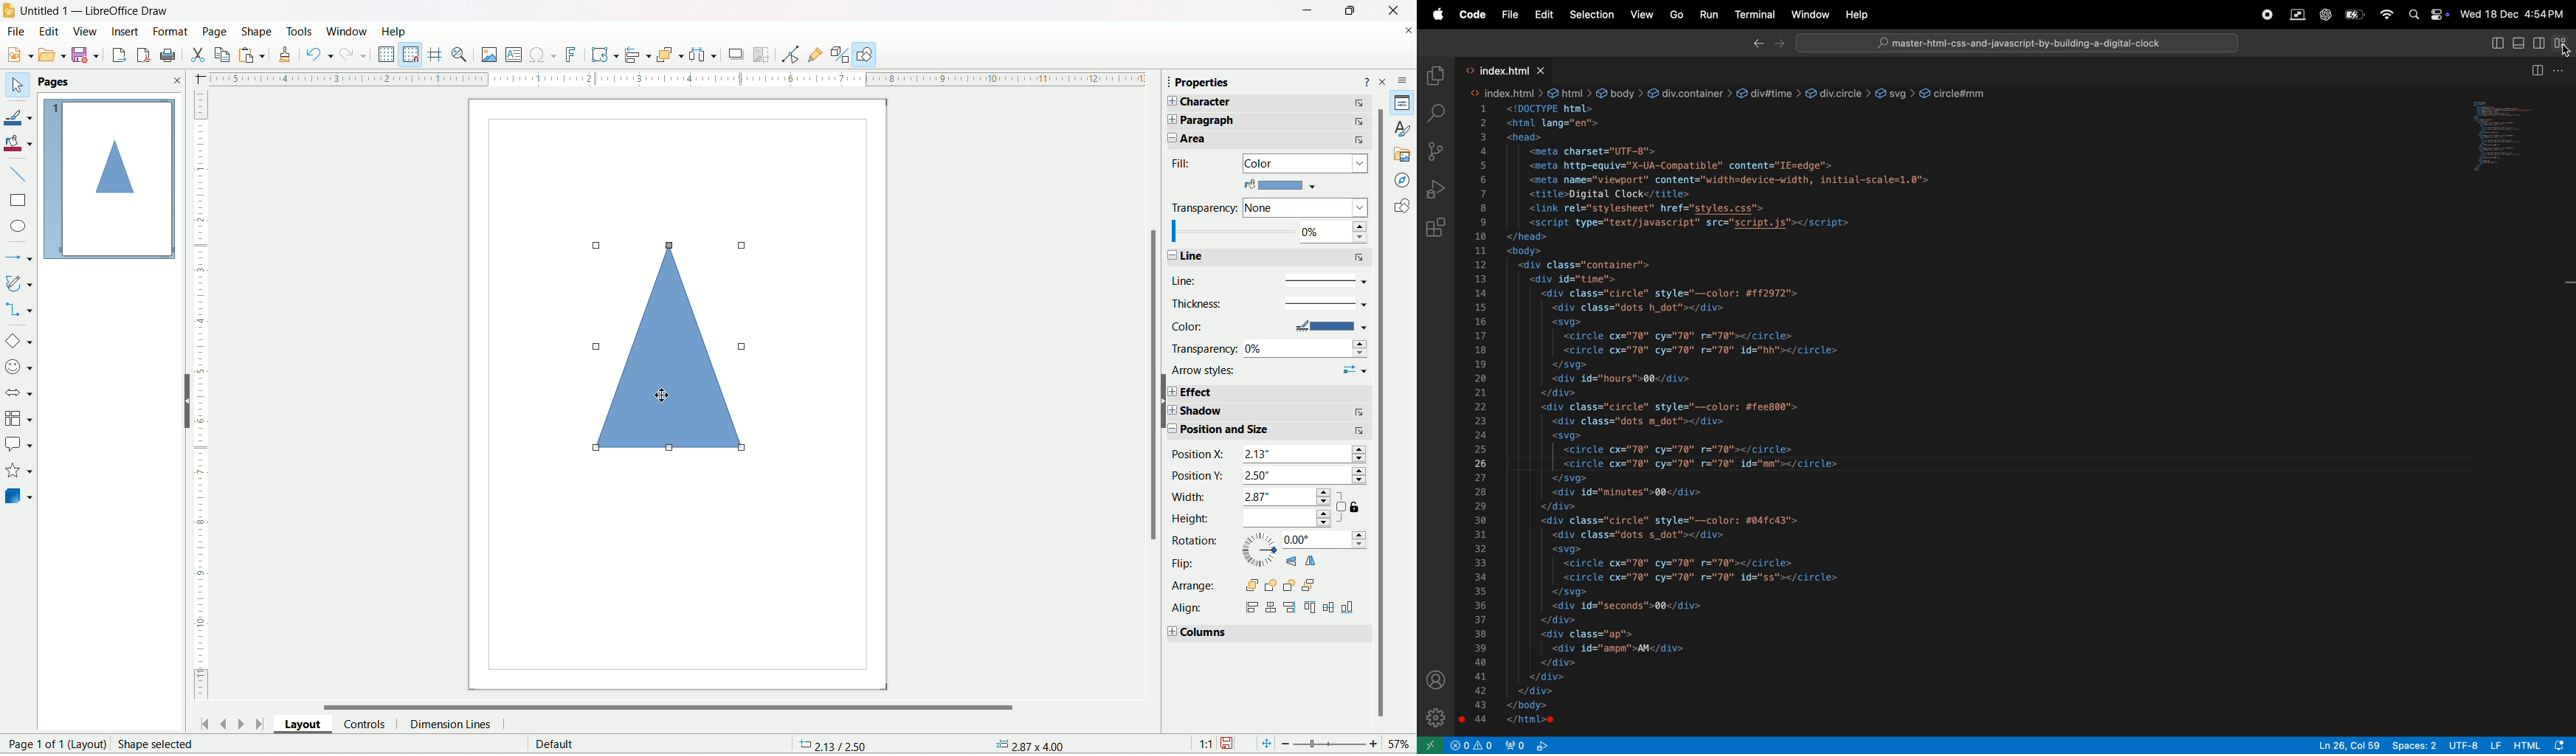 The width and height of the screenshot is (2576, 756). What do you see at coordinates (252, 54) in the screenshot?
I see `Paste` at bounding box center [252, 54].